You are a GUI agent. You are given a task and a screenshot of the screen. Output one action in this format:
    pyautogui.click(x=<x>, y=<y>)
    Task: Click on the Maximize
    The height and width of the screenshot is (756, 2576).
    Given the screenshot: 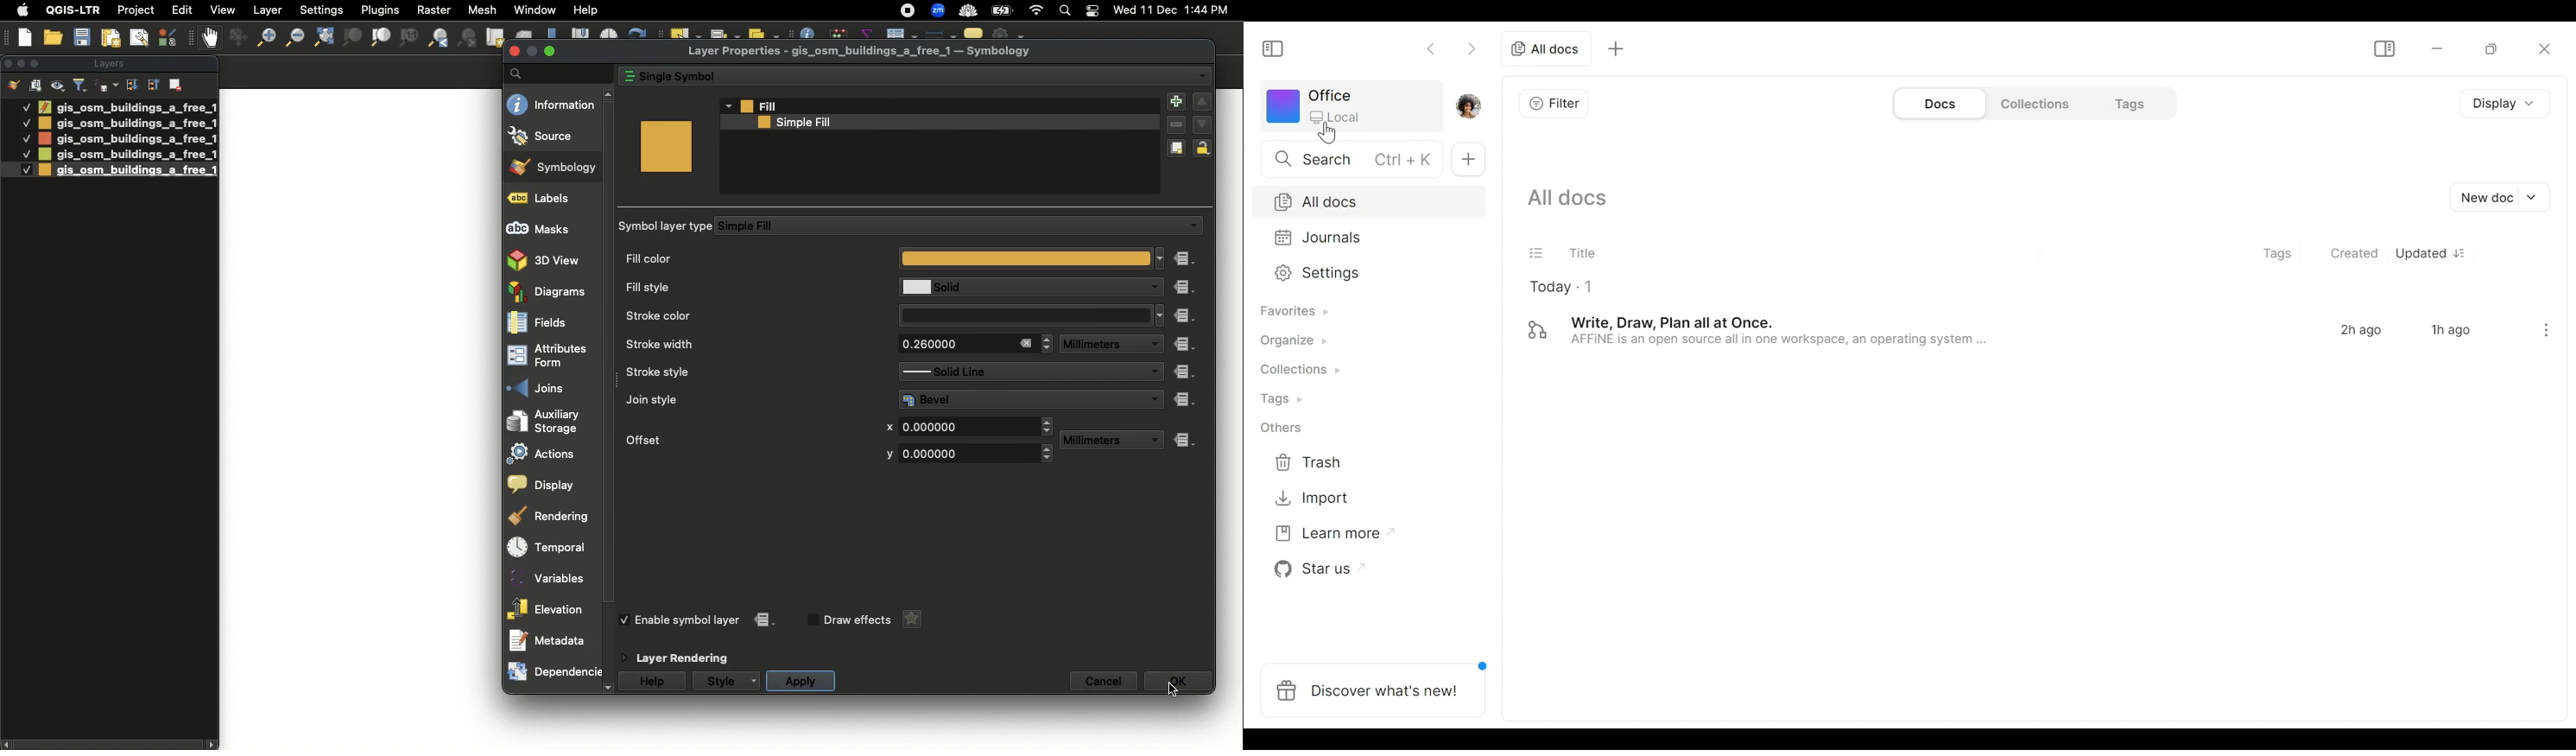 What is the action you would take?
    pyautogui.click(x=38, y=63)
    